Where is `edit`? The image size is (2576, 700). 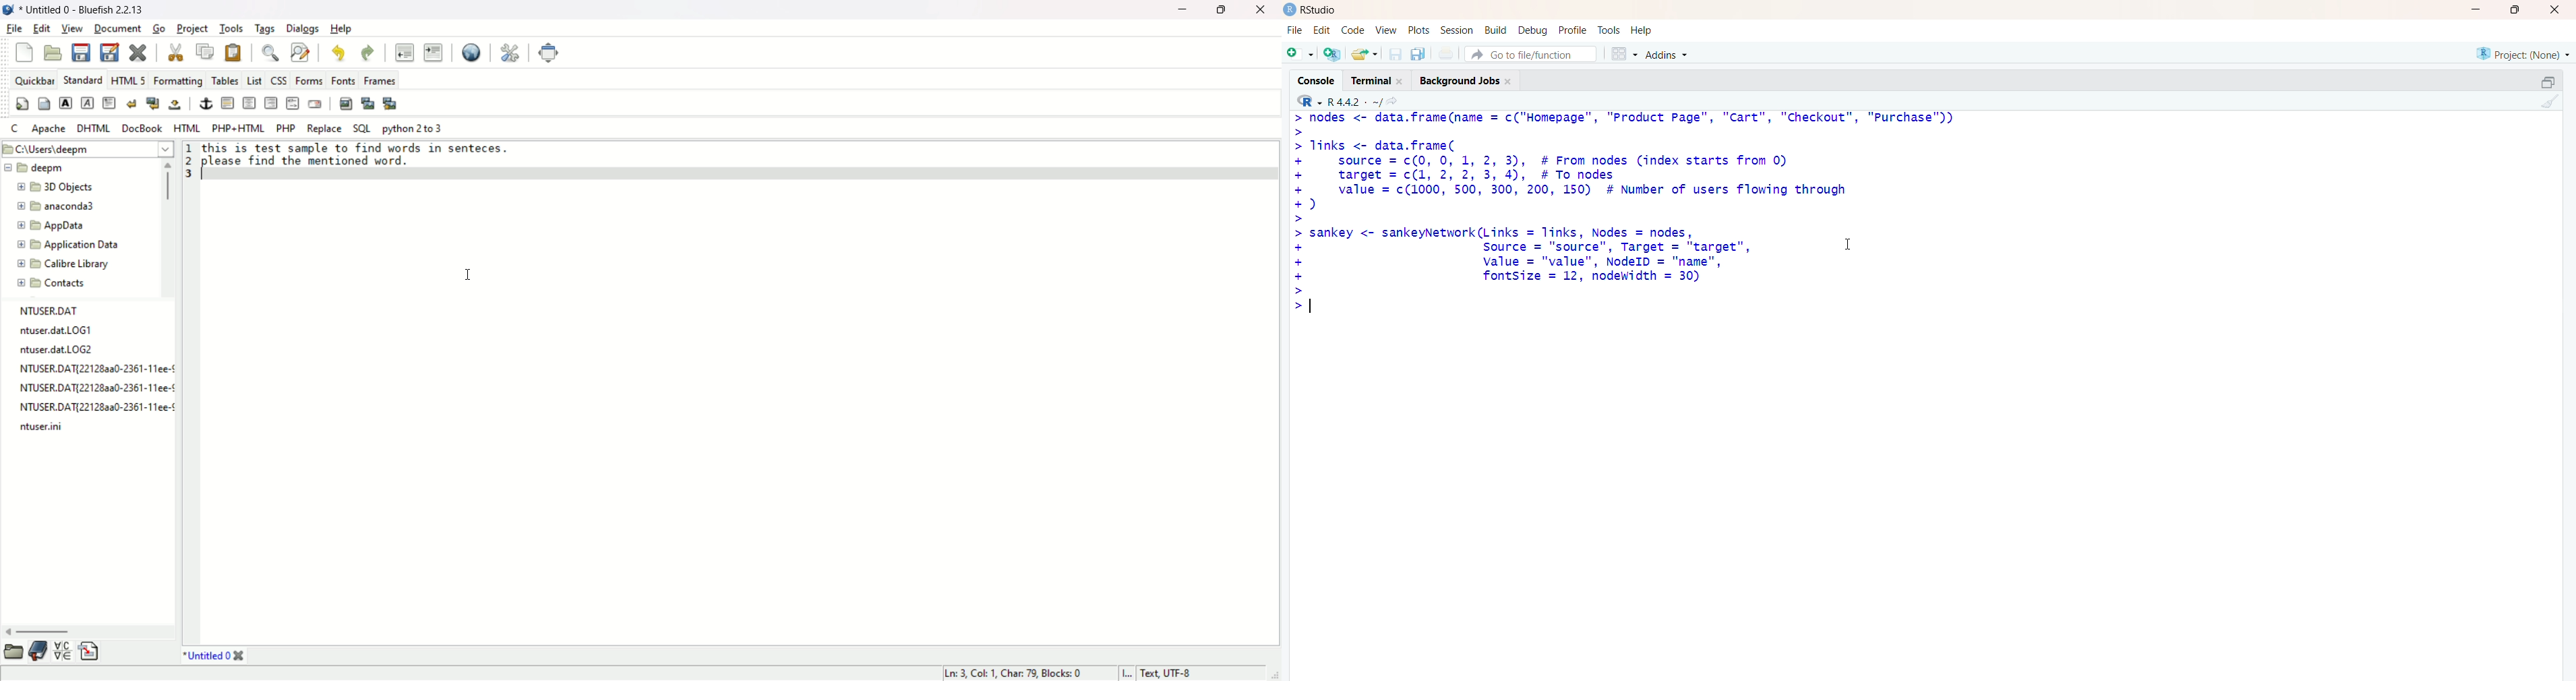
edit is located at coordinates (1321, 30).